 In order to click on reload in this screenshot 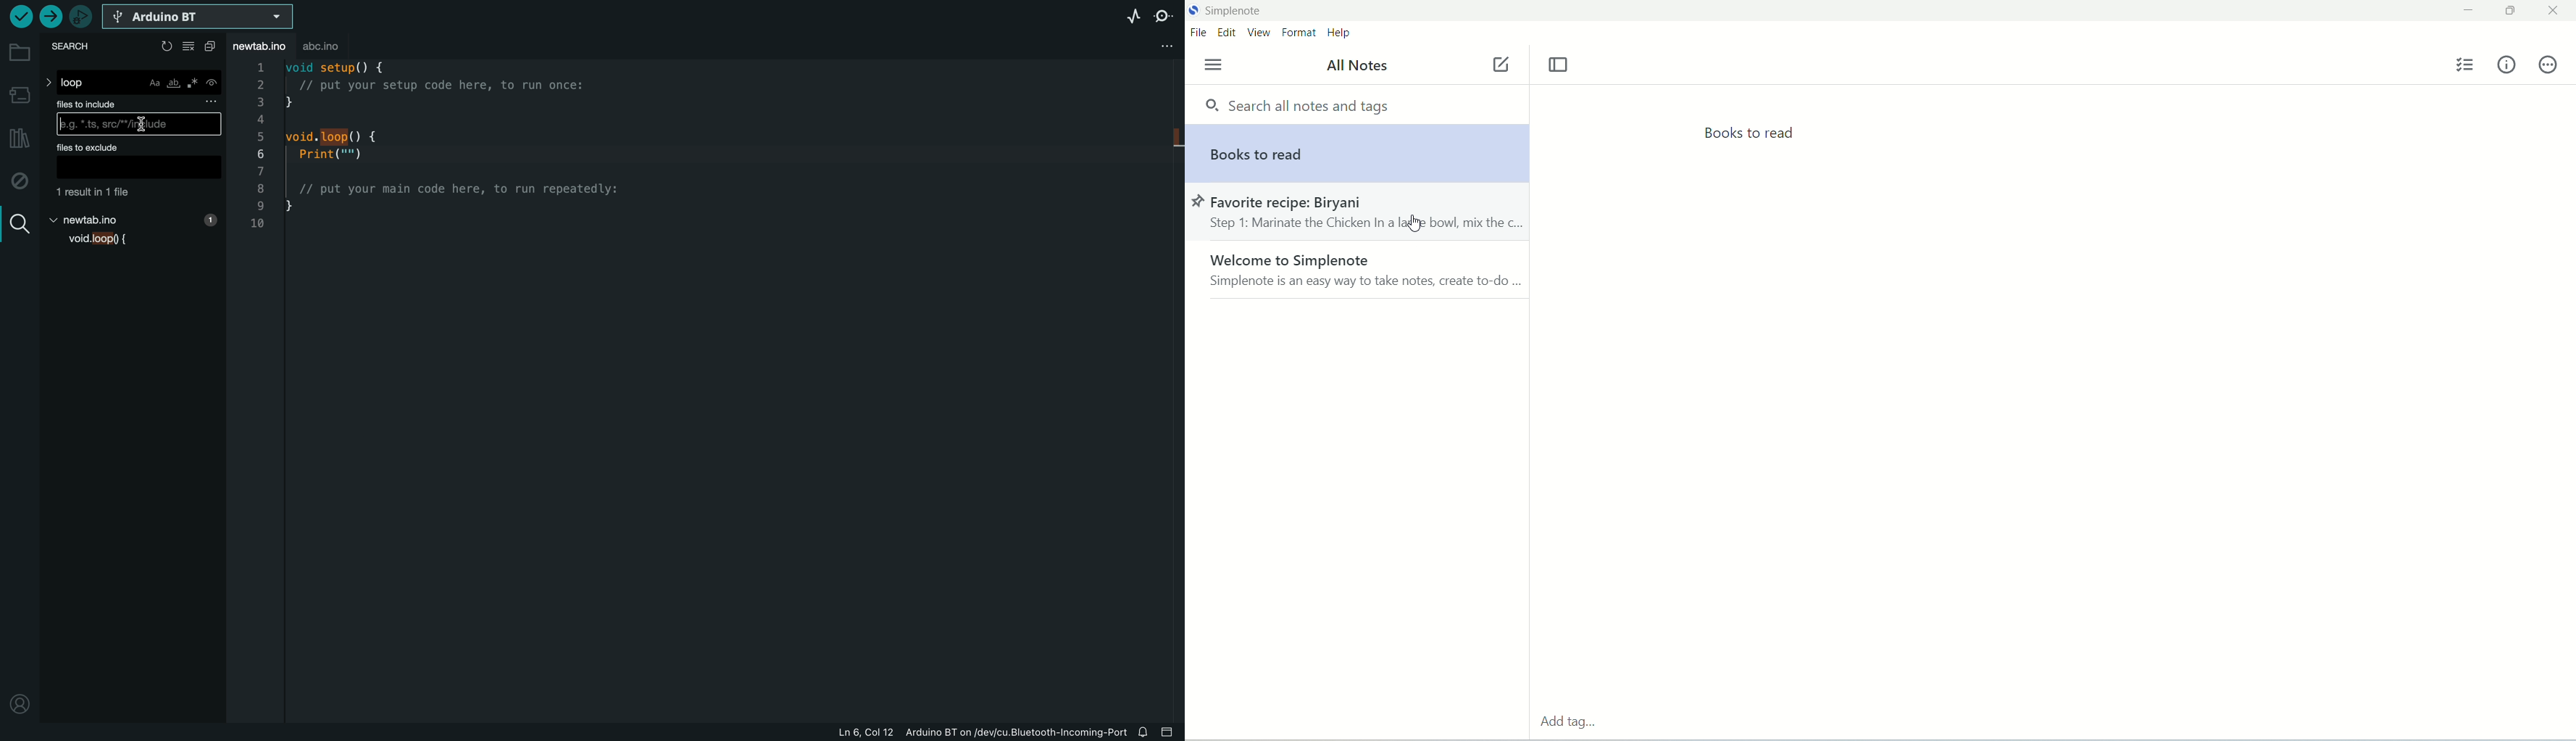, I will do `click(167, 46)`.